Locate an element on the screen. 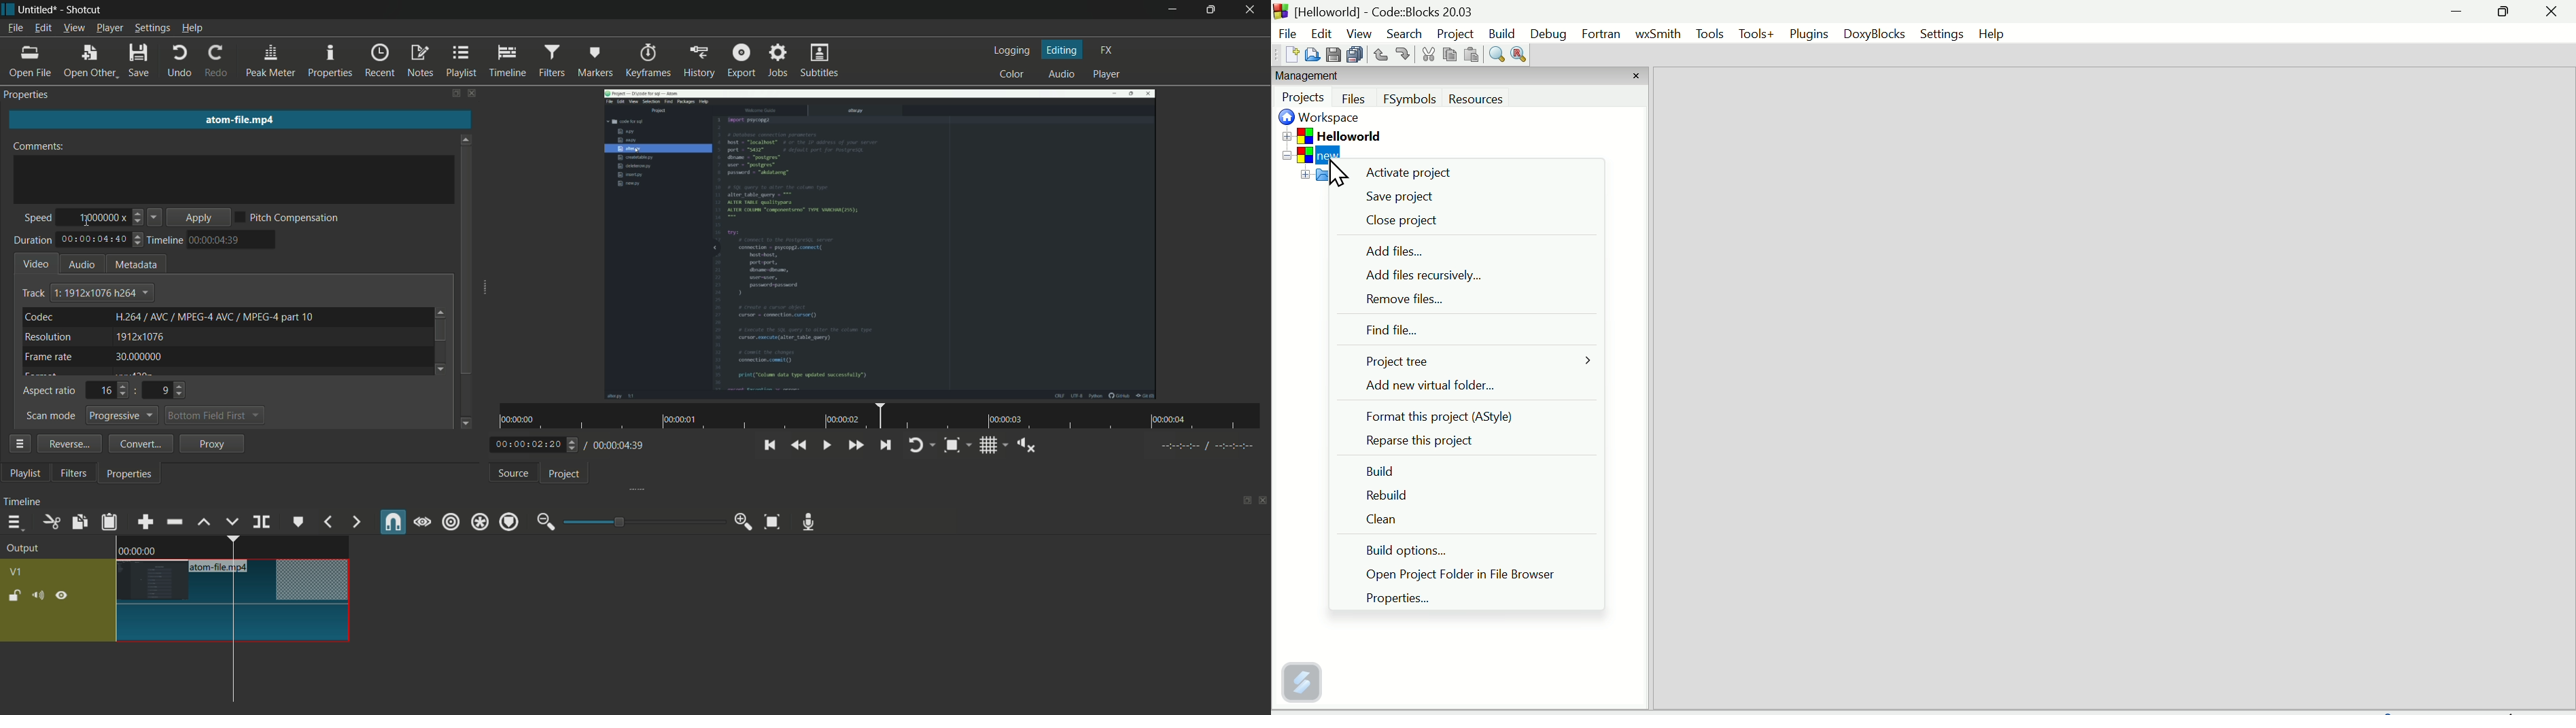 This screenshot has height=728, width=2576. properties is located at coordinates (329, 62).